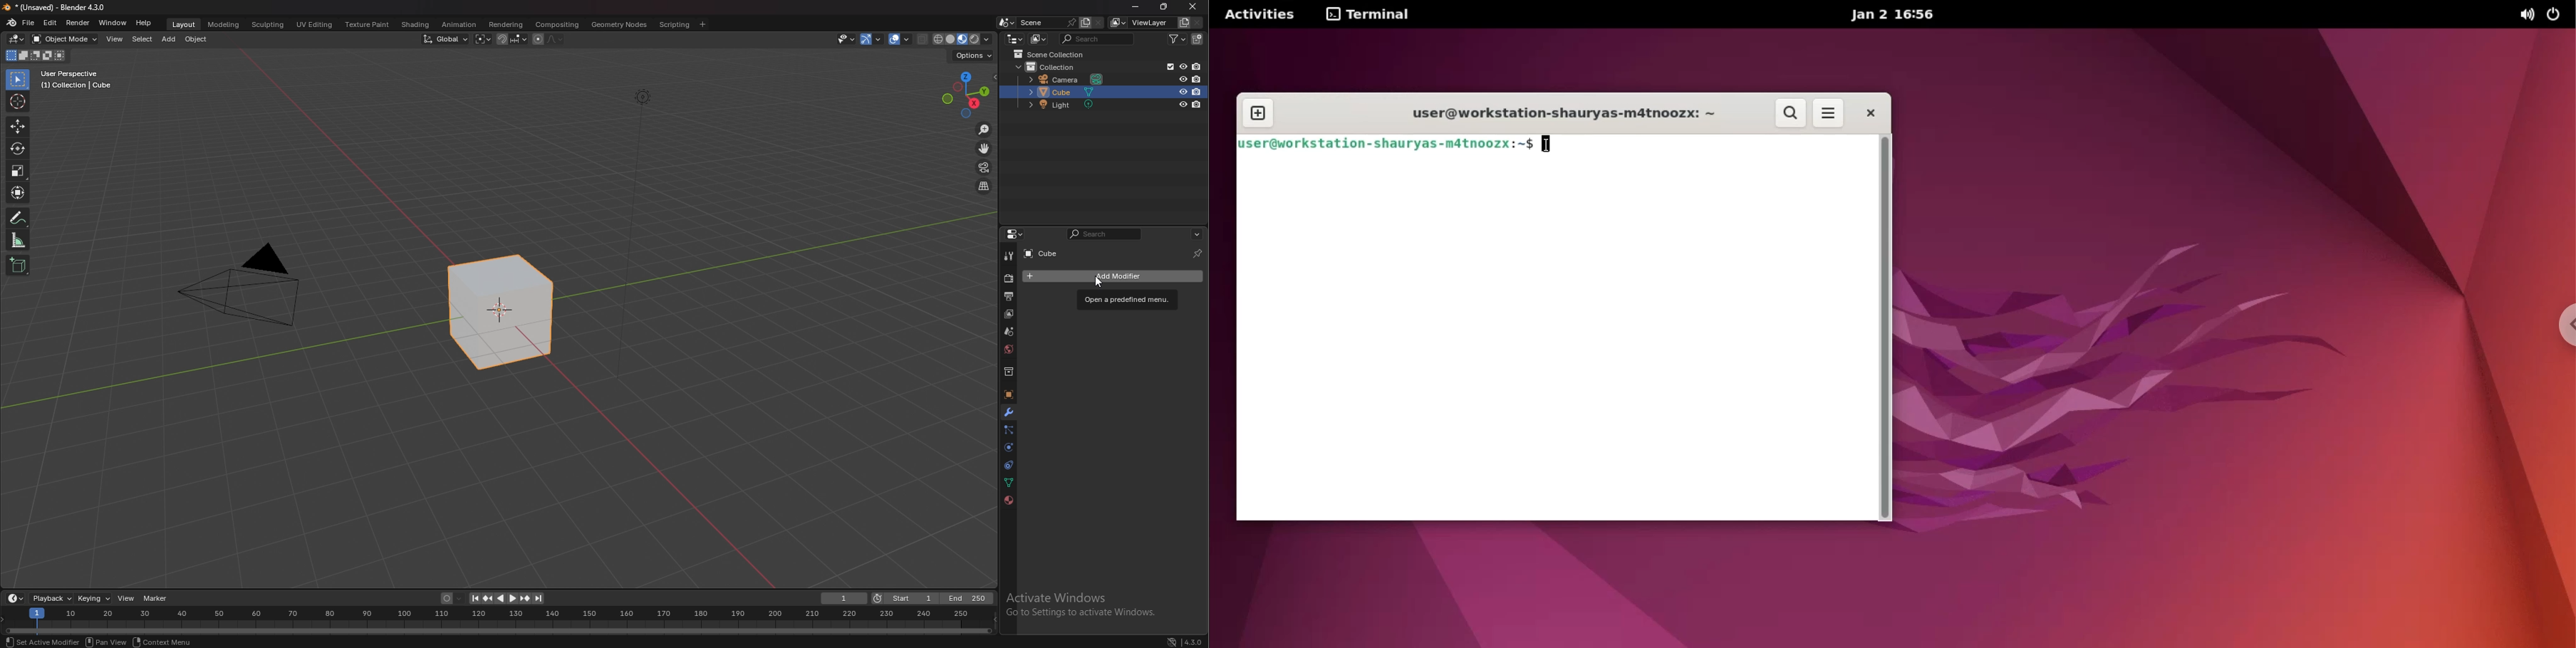 The width and height of the screenshot is (2576, 672). I want to click on chrome options, so click(2560, 331).